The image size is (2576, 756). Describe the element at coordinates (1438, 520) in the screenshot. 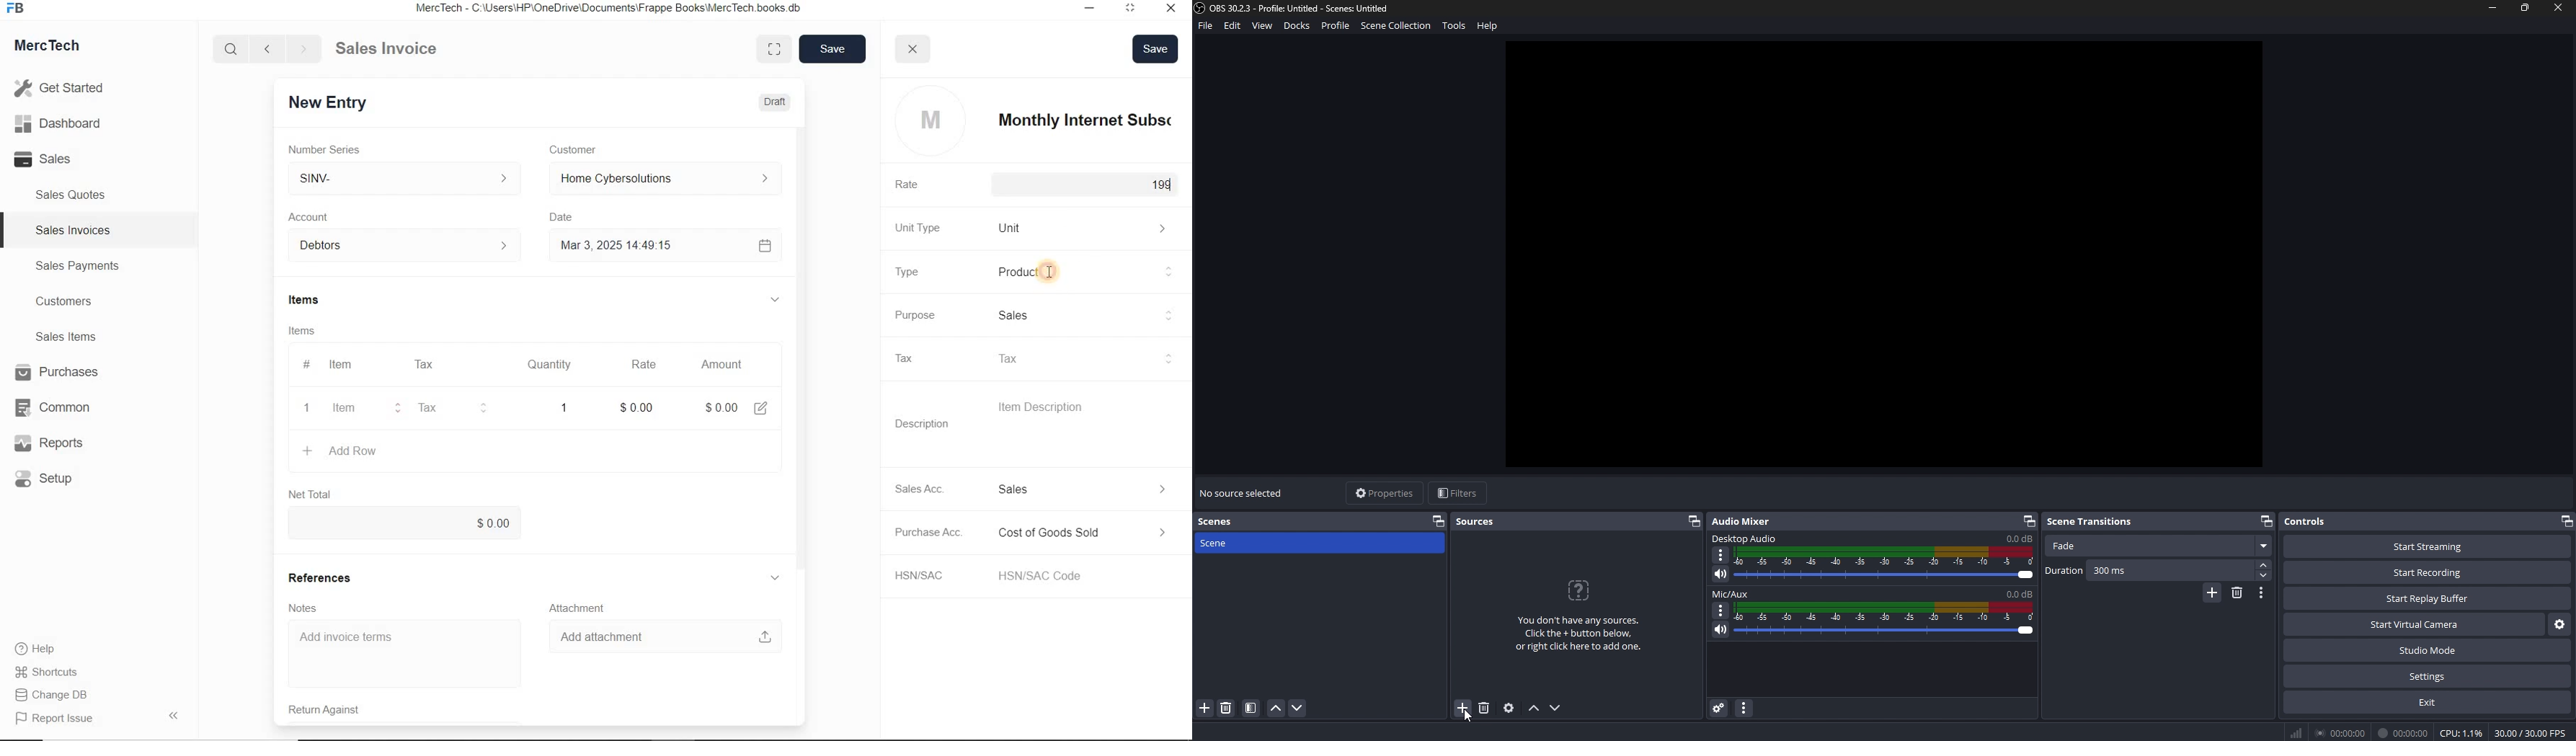

I see `pop out` at that location.